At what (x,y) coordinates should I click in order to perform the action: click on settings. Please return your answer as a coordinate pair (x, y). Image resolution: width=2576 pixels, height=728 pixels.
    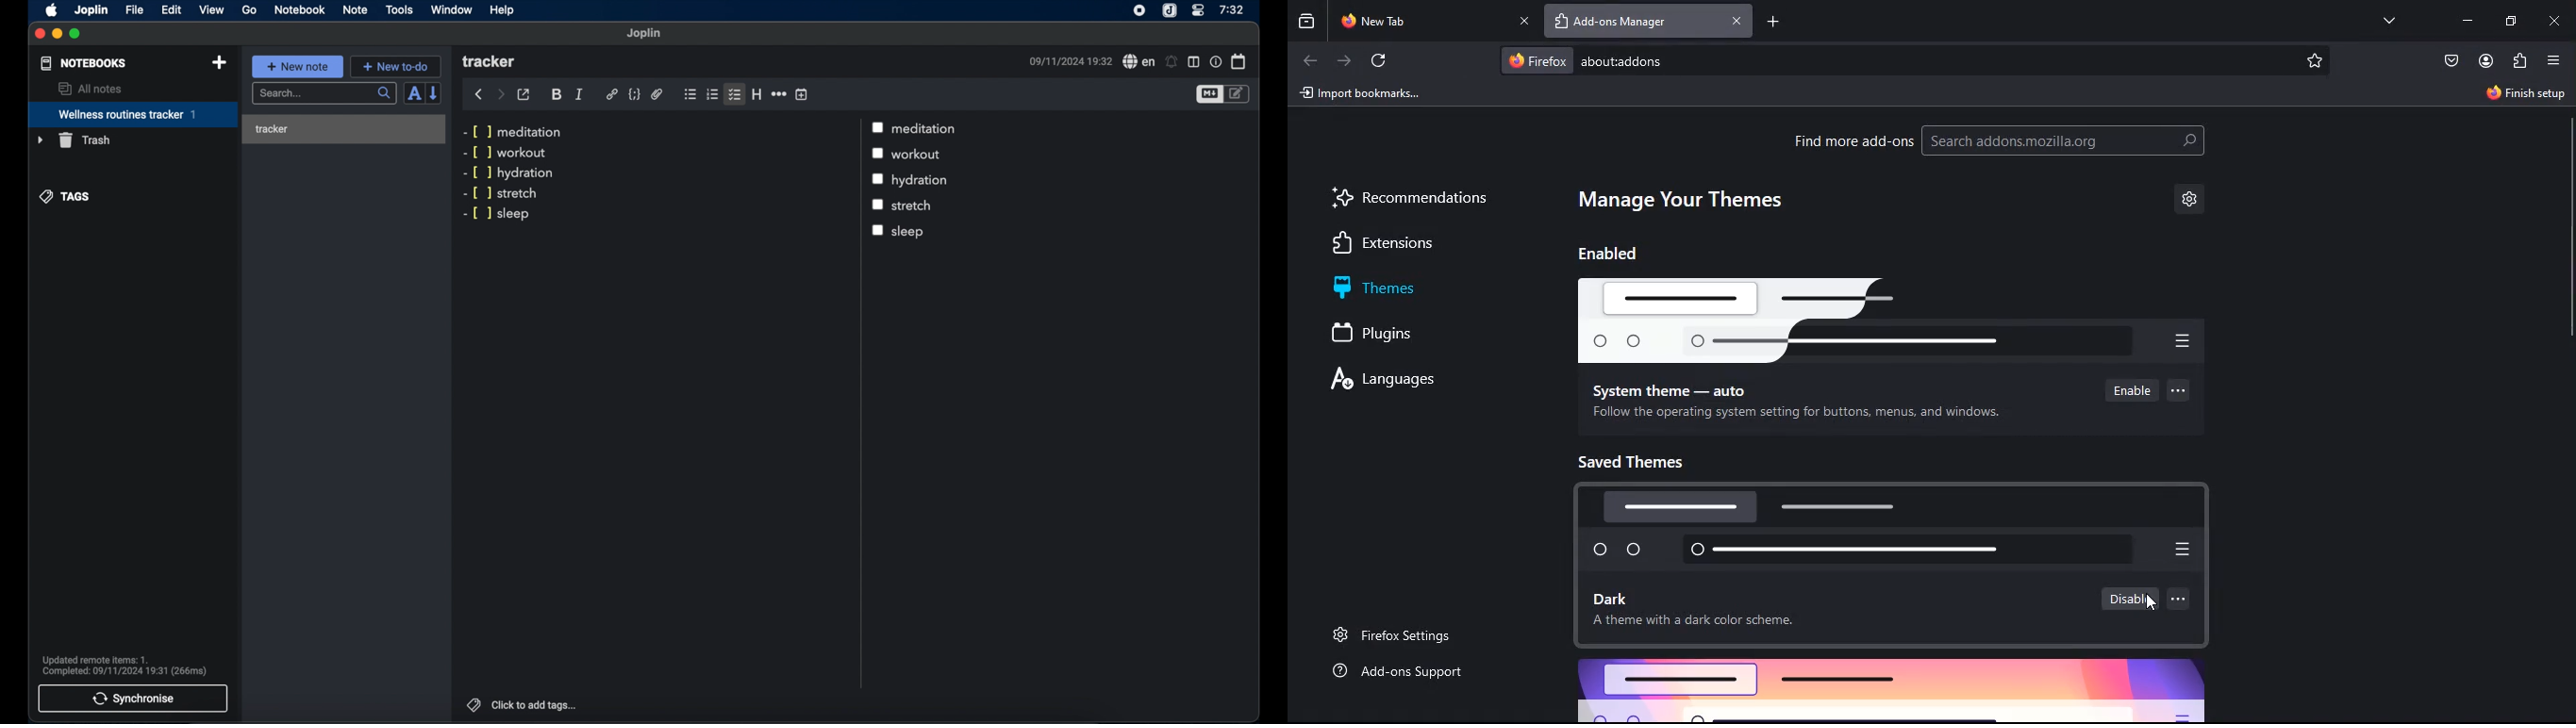
    Looking at the image, I should click on (2194, 201).